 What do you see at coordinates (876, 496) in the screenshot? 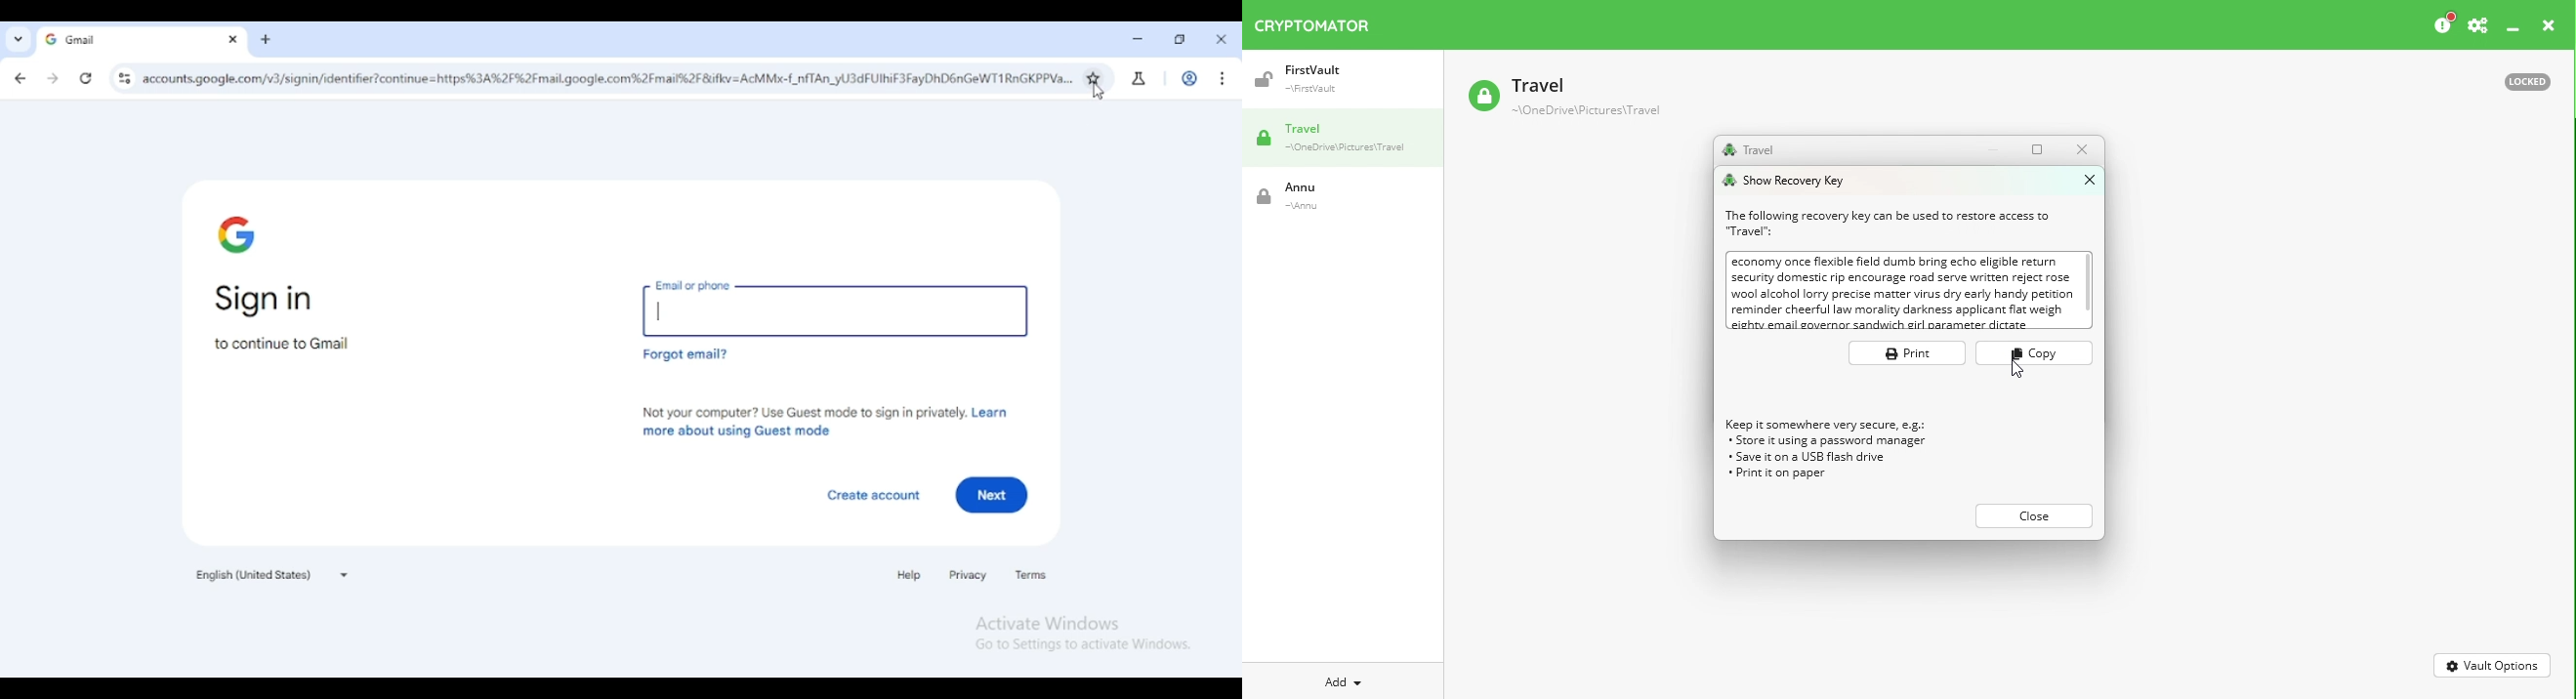
I see `create account` at bounding box center [876, 496].